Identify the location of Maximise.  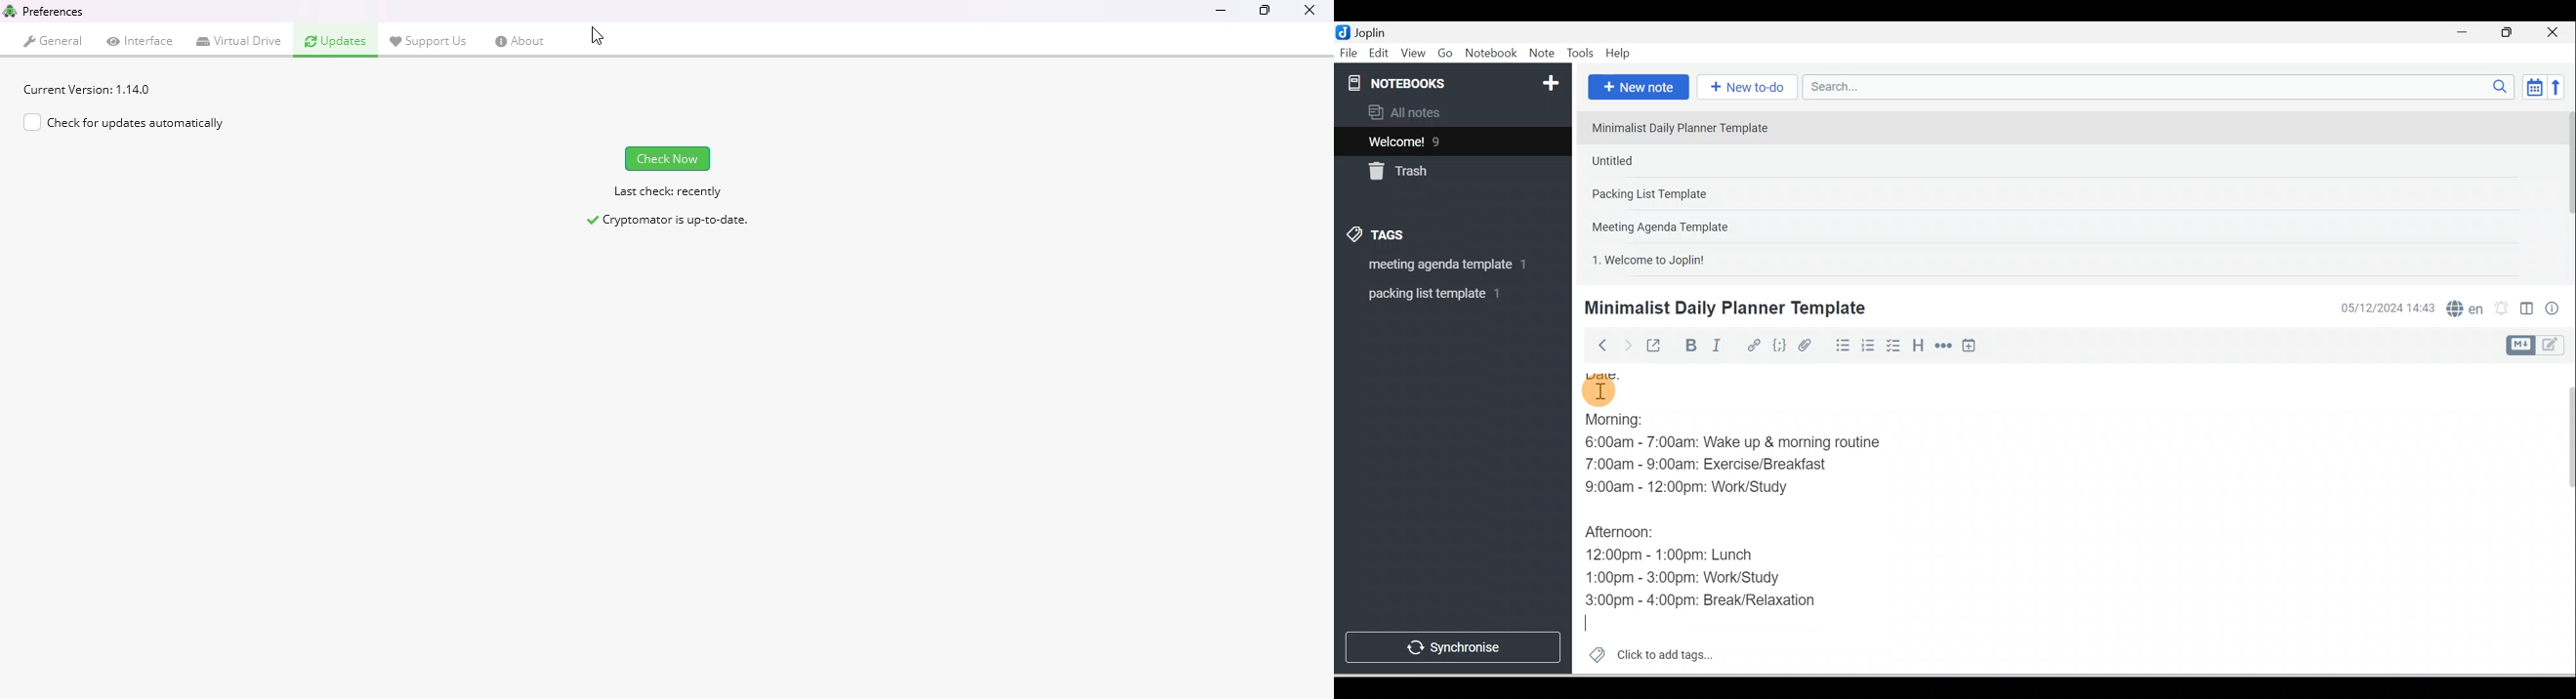
(2512, 33).